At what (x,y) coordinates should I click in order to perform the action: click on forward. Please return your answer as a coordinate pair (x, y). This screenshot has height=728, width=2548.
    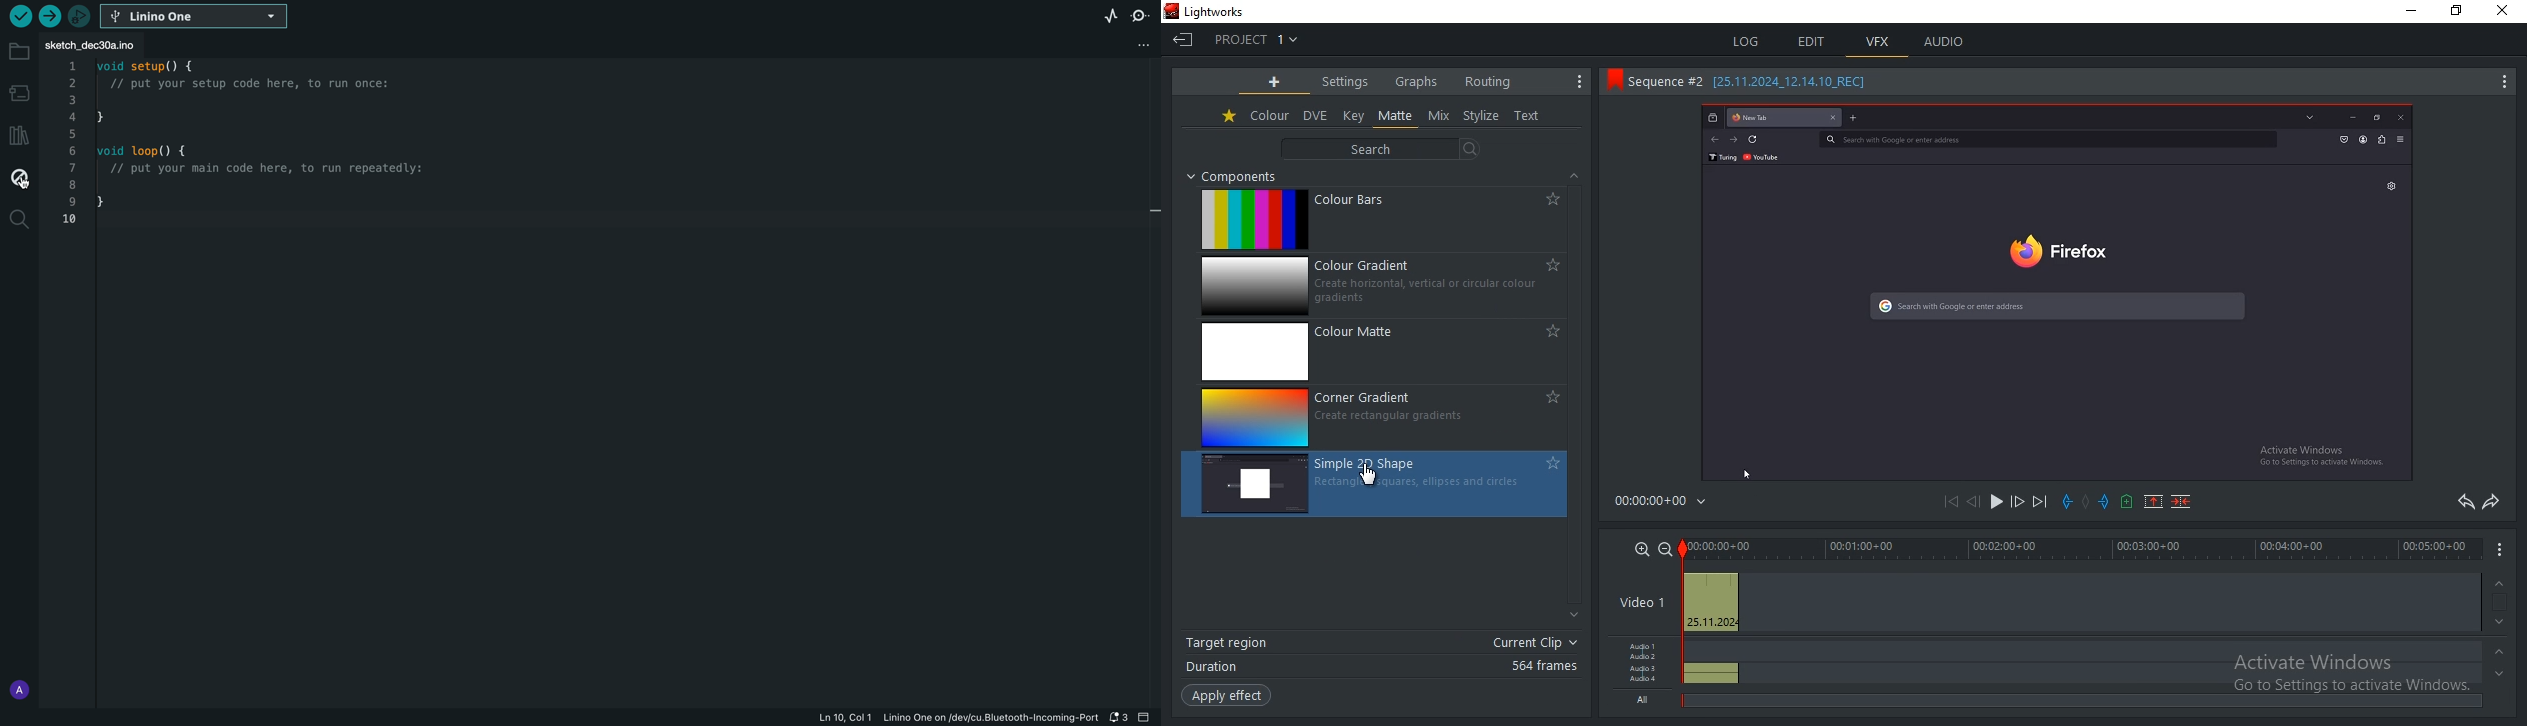
    Looking at the image, I should click on (2017, 504).